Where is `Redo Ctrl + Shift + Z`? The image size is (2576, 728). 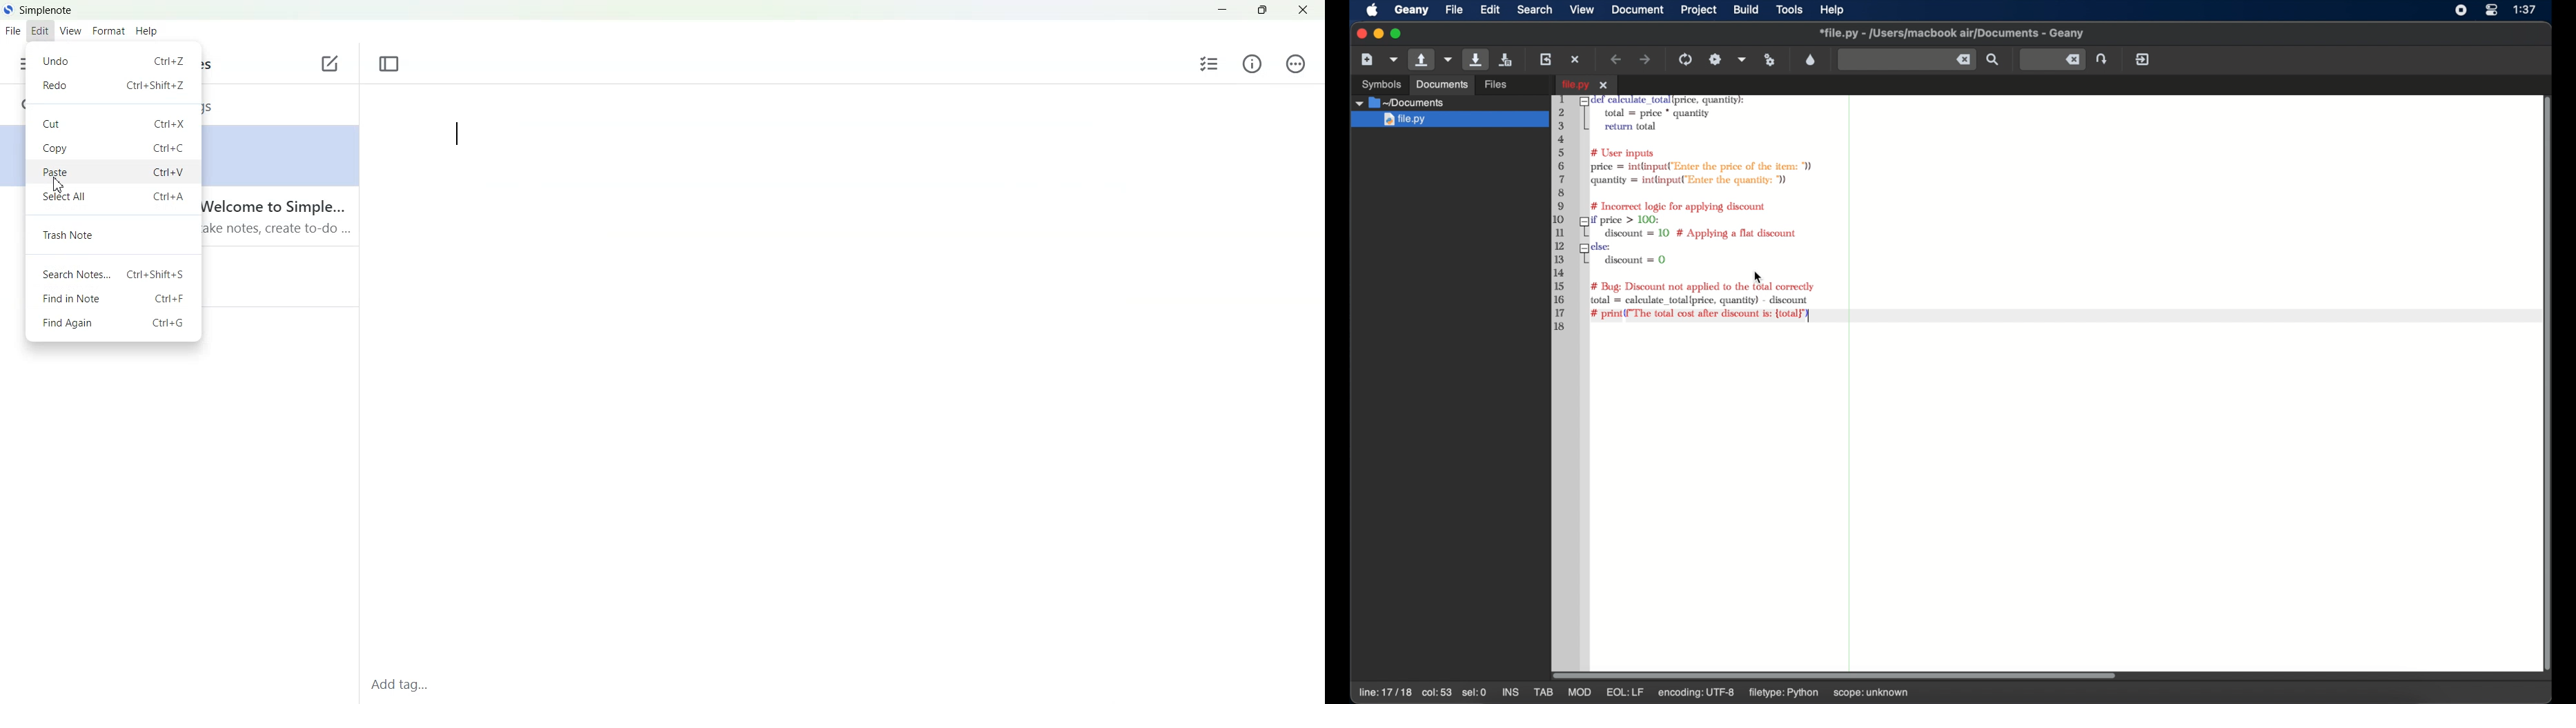
Redo Ctrl + Shift + Z is located at coordinates (114, 86).